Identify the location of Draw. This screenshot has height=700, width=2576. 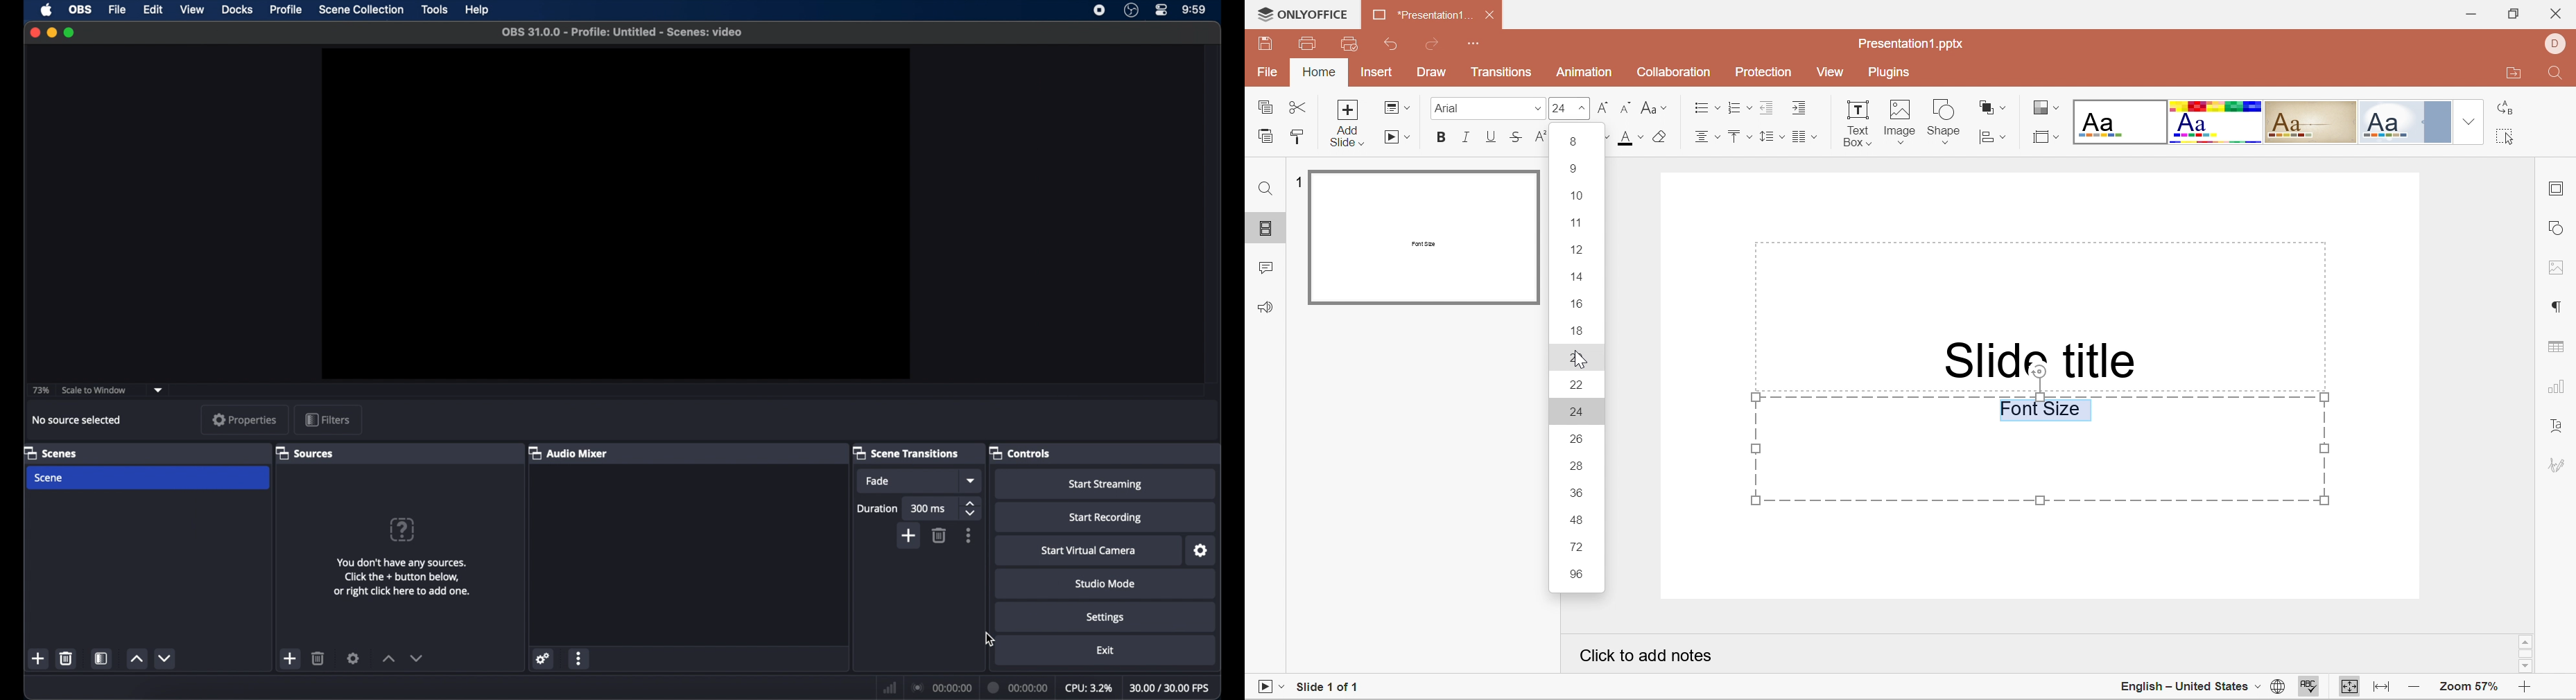
(1433, 73).